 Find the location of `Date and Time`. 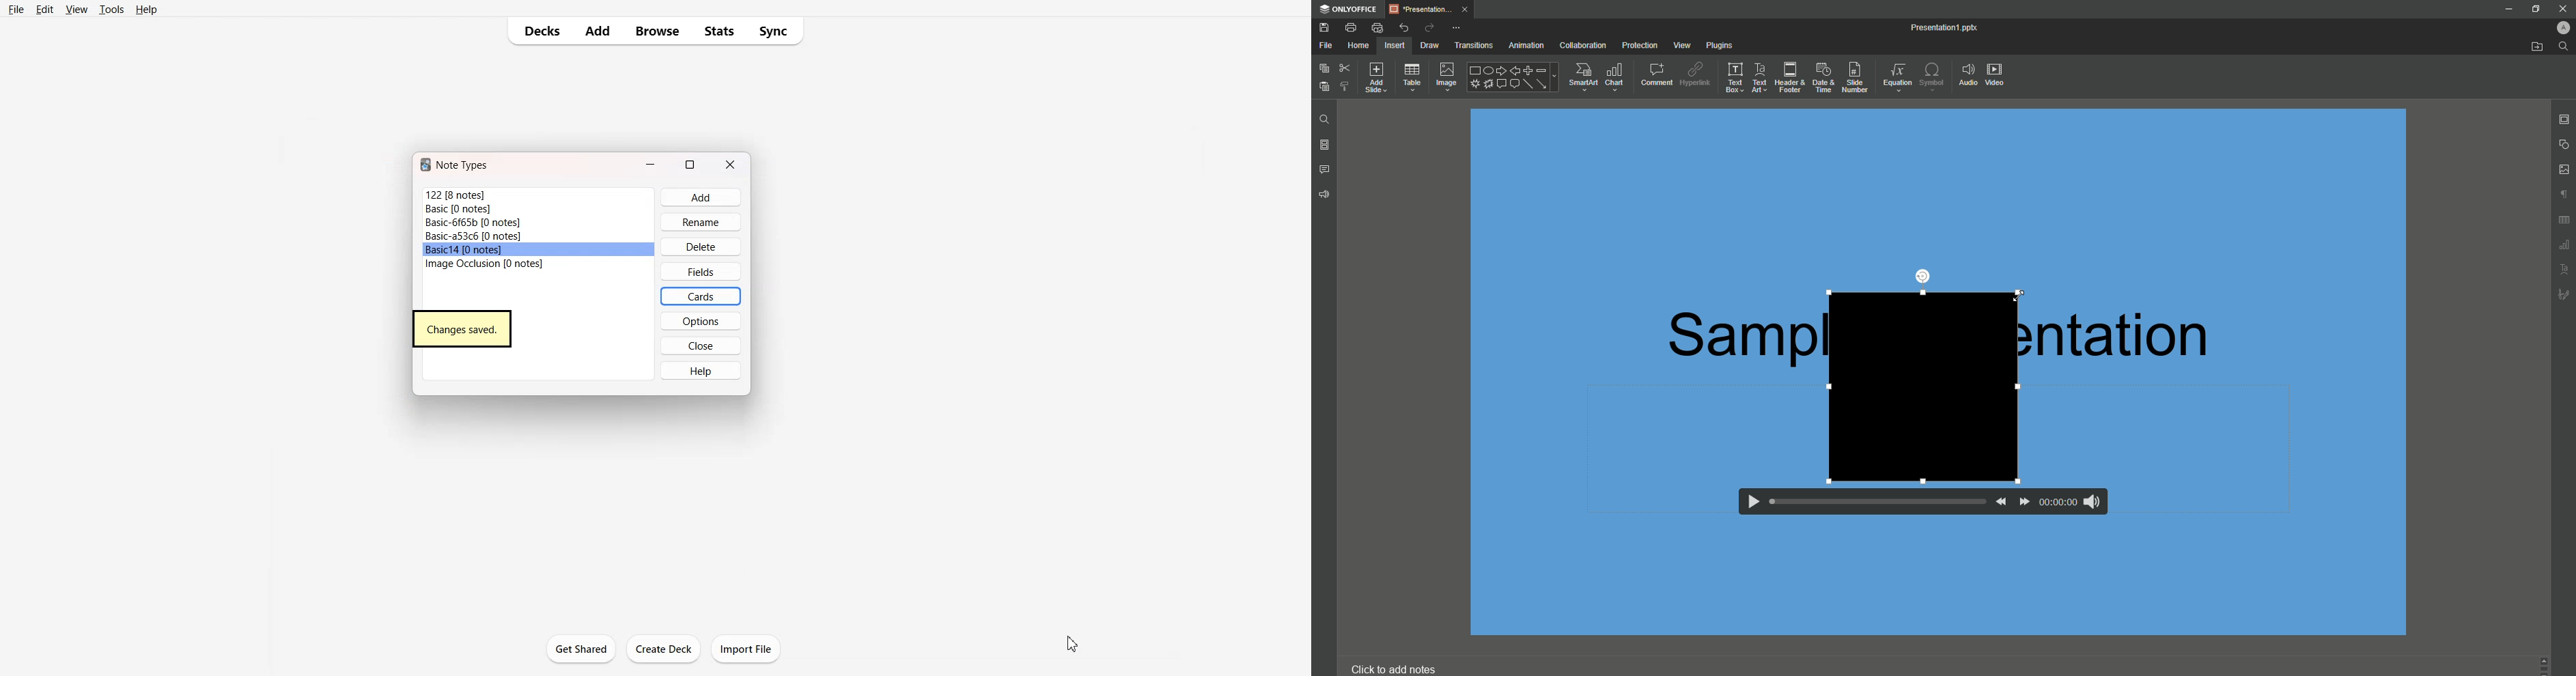

Date and Time is located at coordinates (1825, 78).